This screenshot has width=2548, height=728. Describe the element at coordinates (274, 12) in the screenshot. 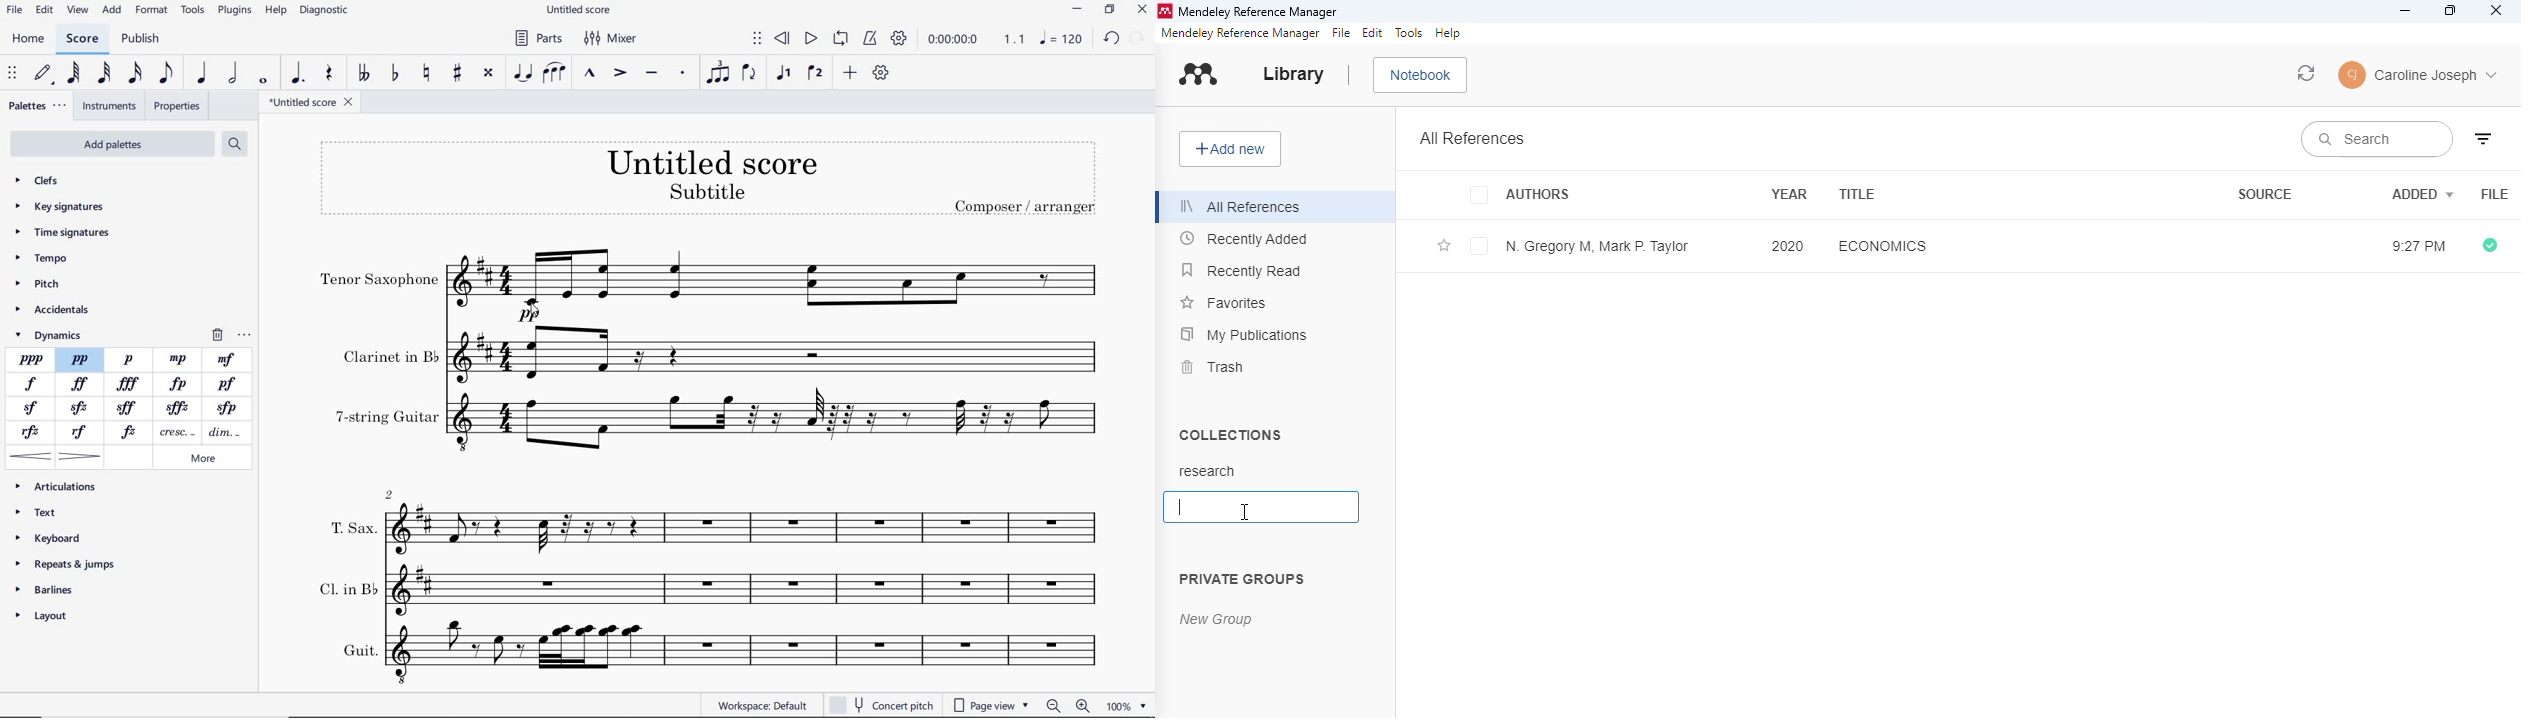

I see `help` at that location.